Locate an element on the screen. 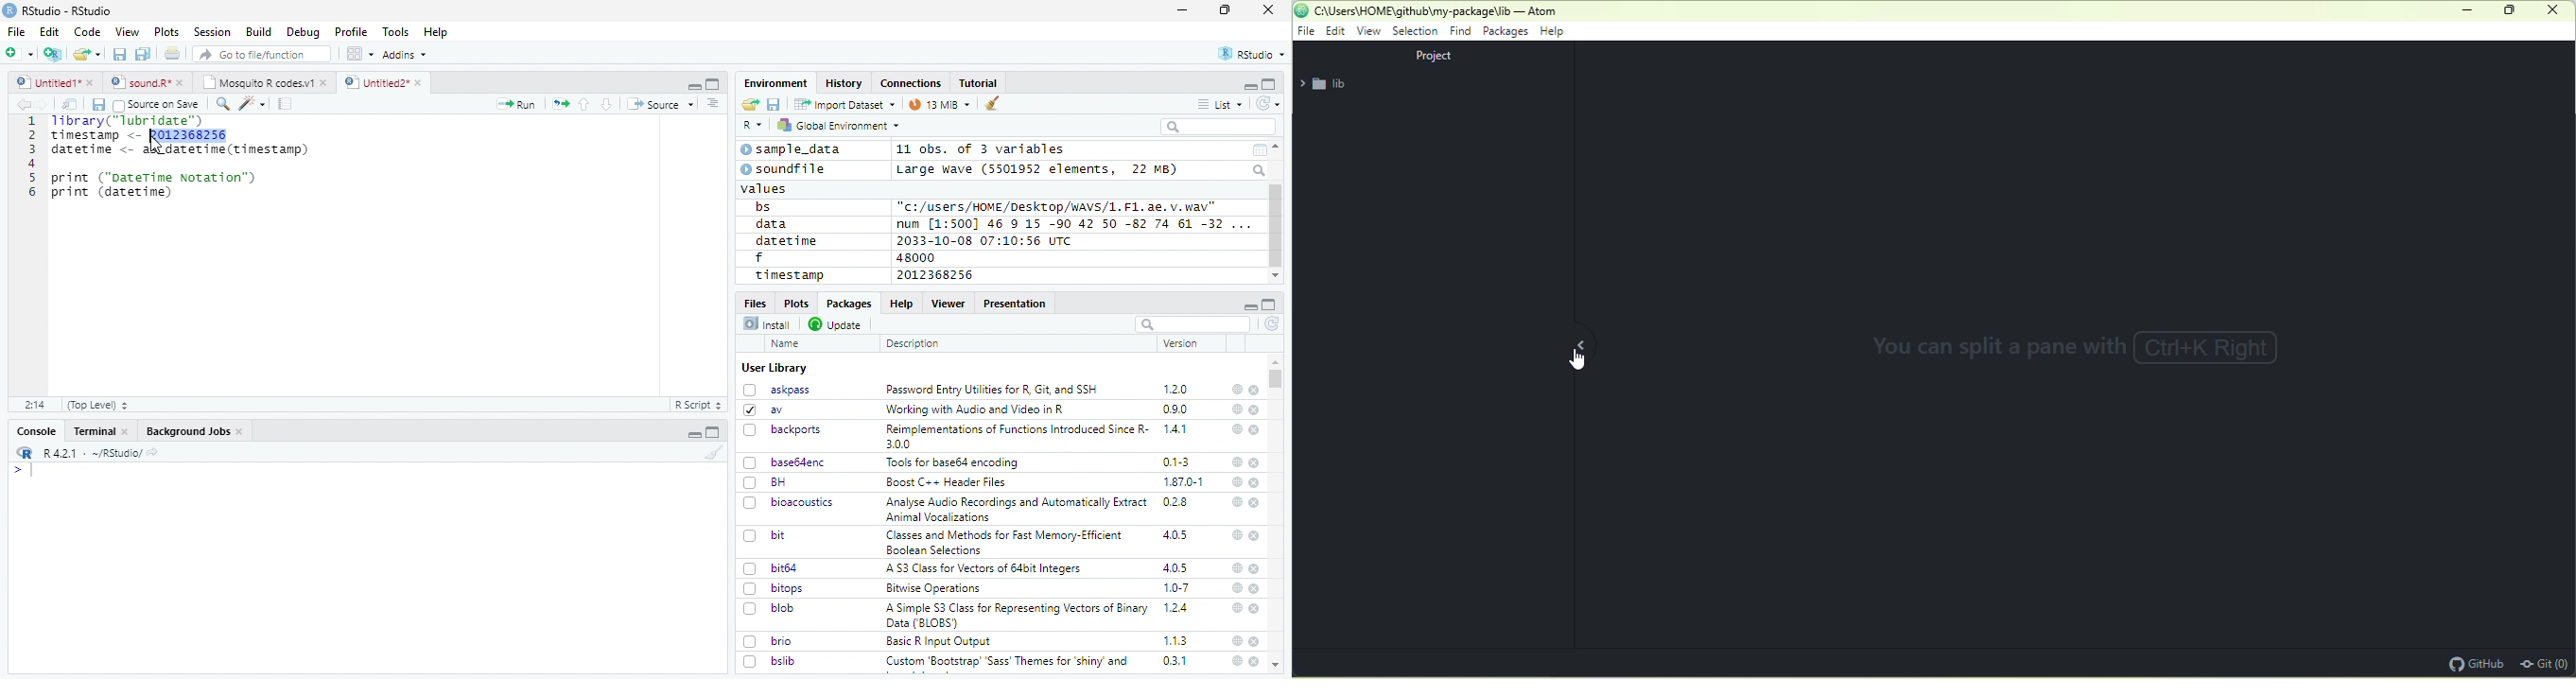 The height and width of the screenshot is (700, 2576). 0.3.1 is located at coordinates (1175, 660).